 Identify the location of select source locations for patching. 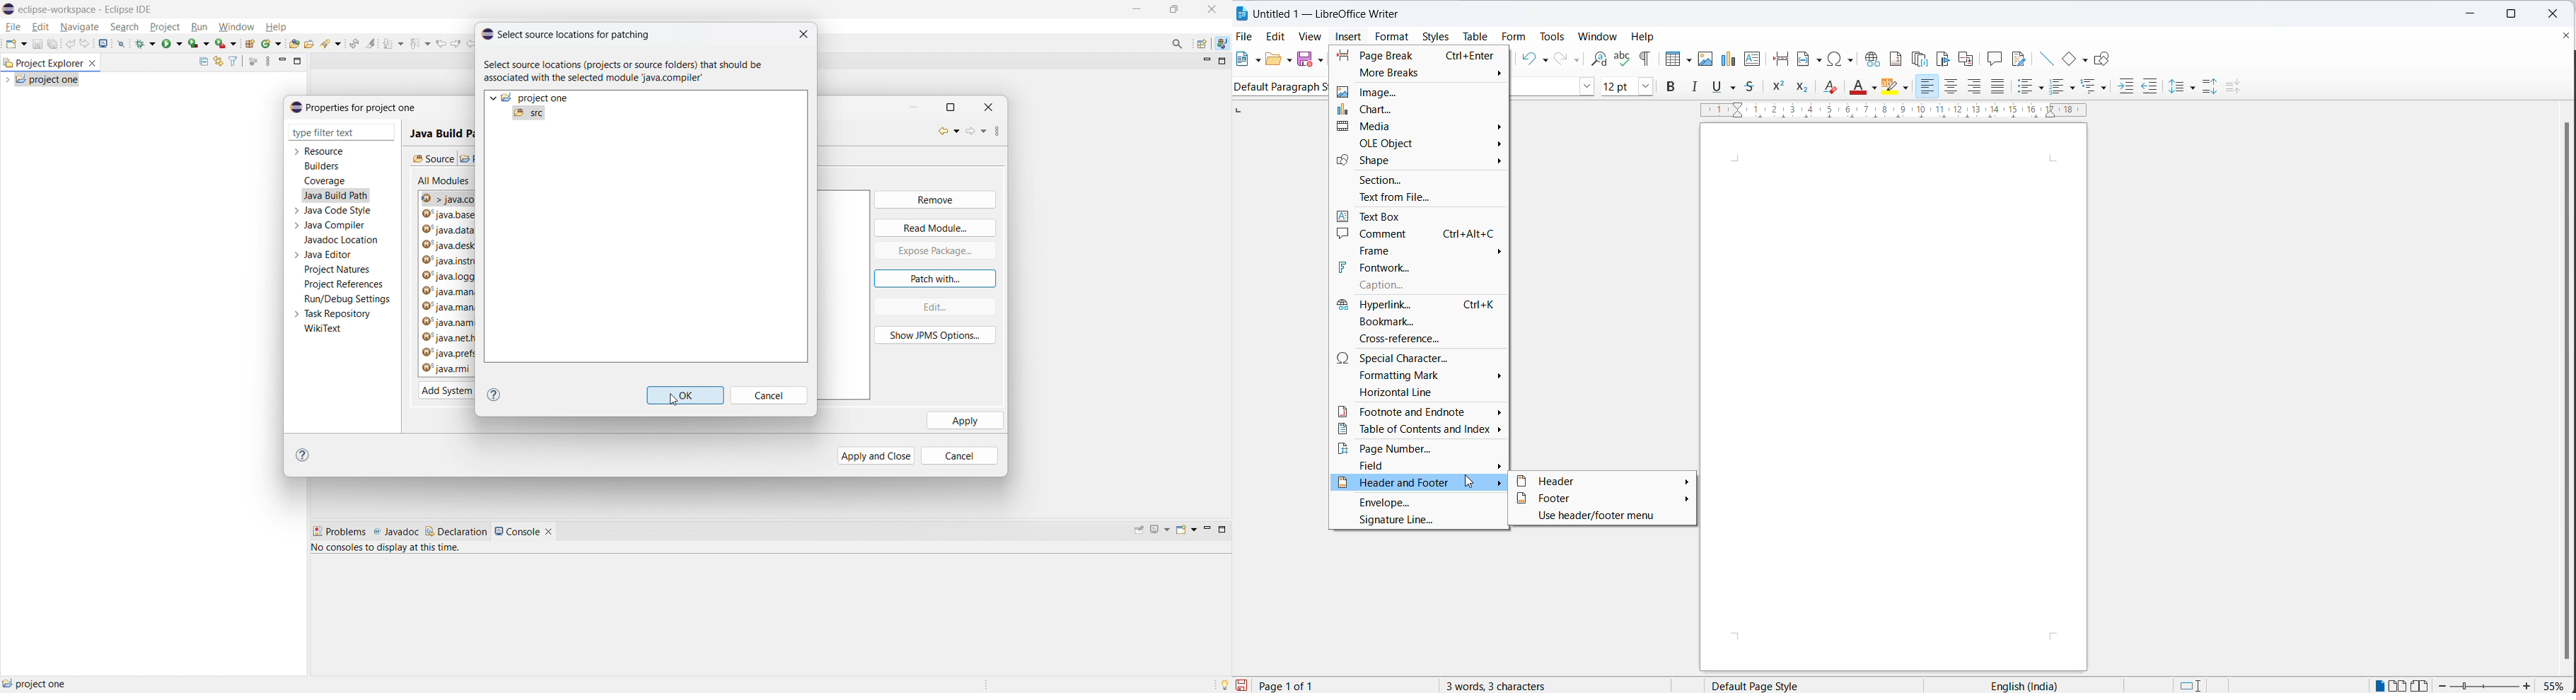
(565, 33).